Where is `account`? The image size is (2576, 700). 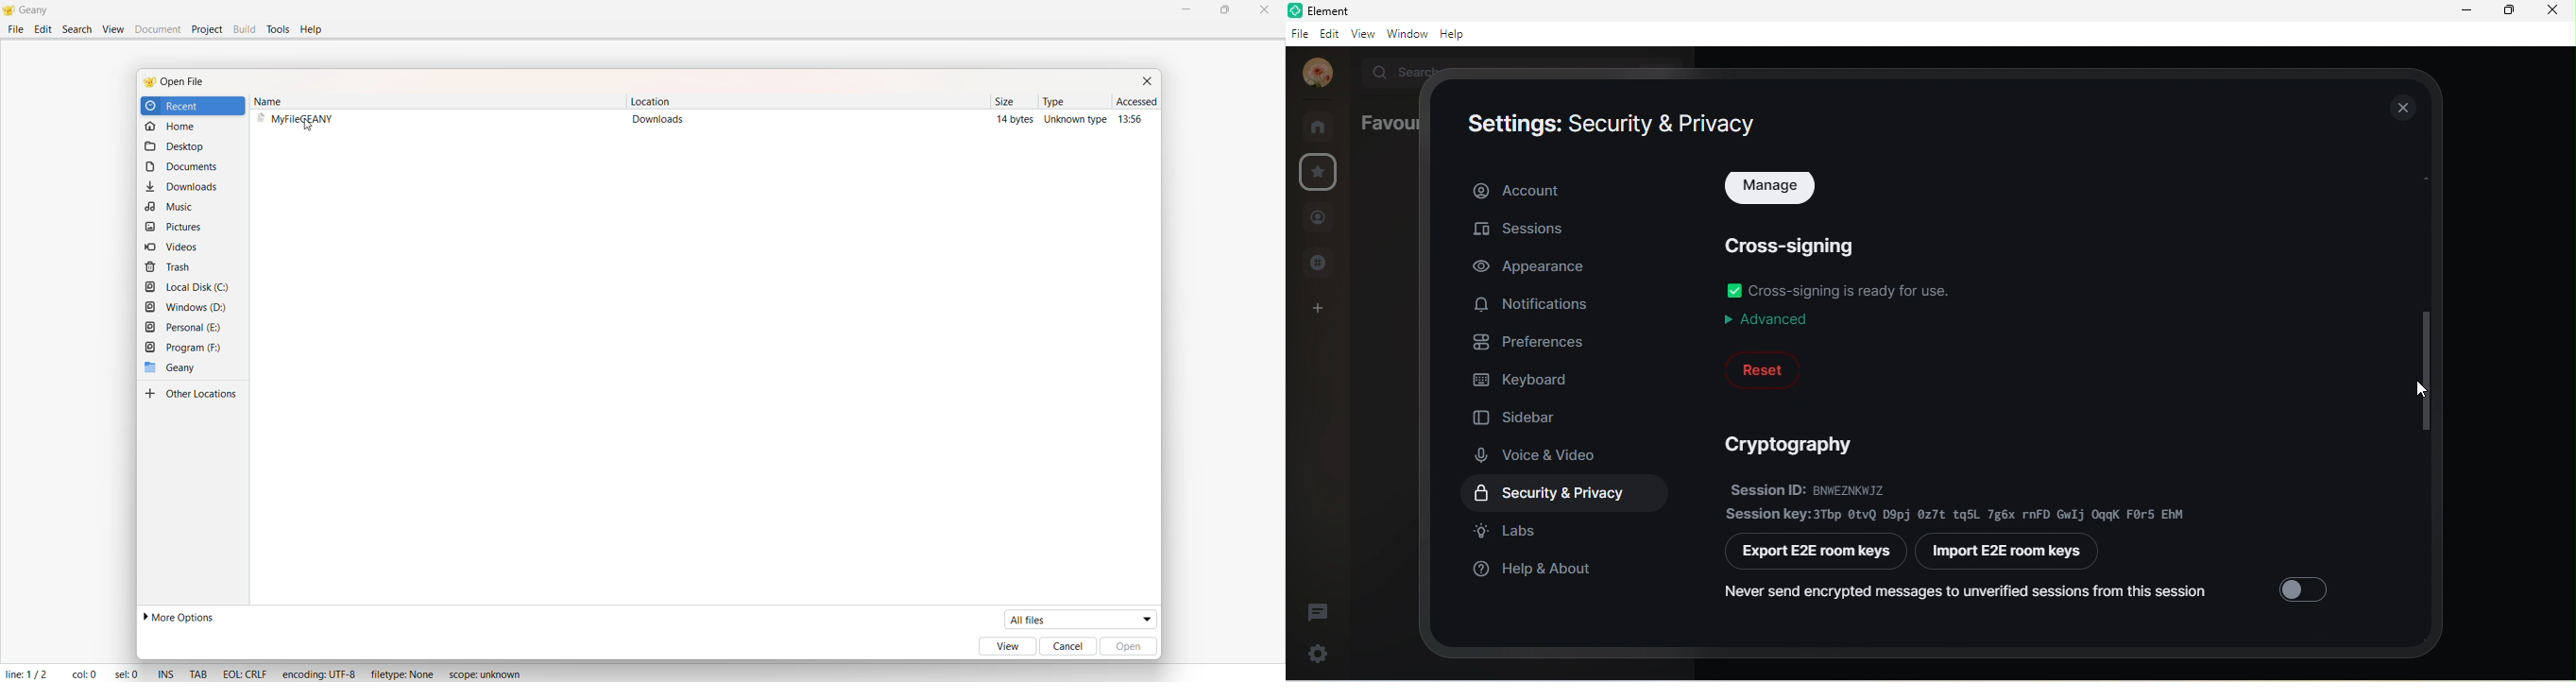 account is located at coordinates (1567, 189).